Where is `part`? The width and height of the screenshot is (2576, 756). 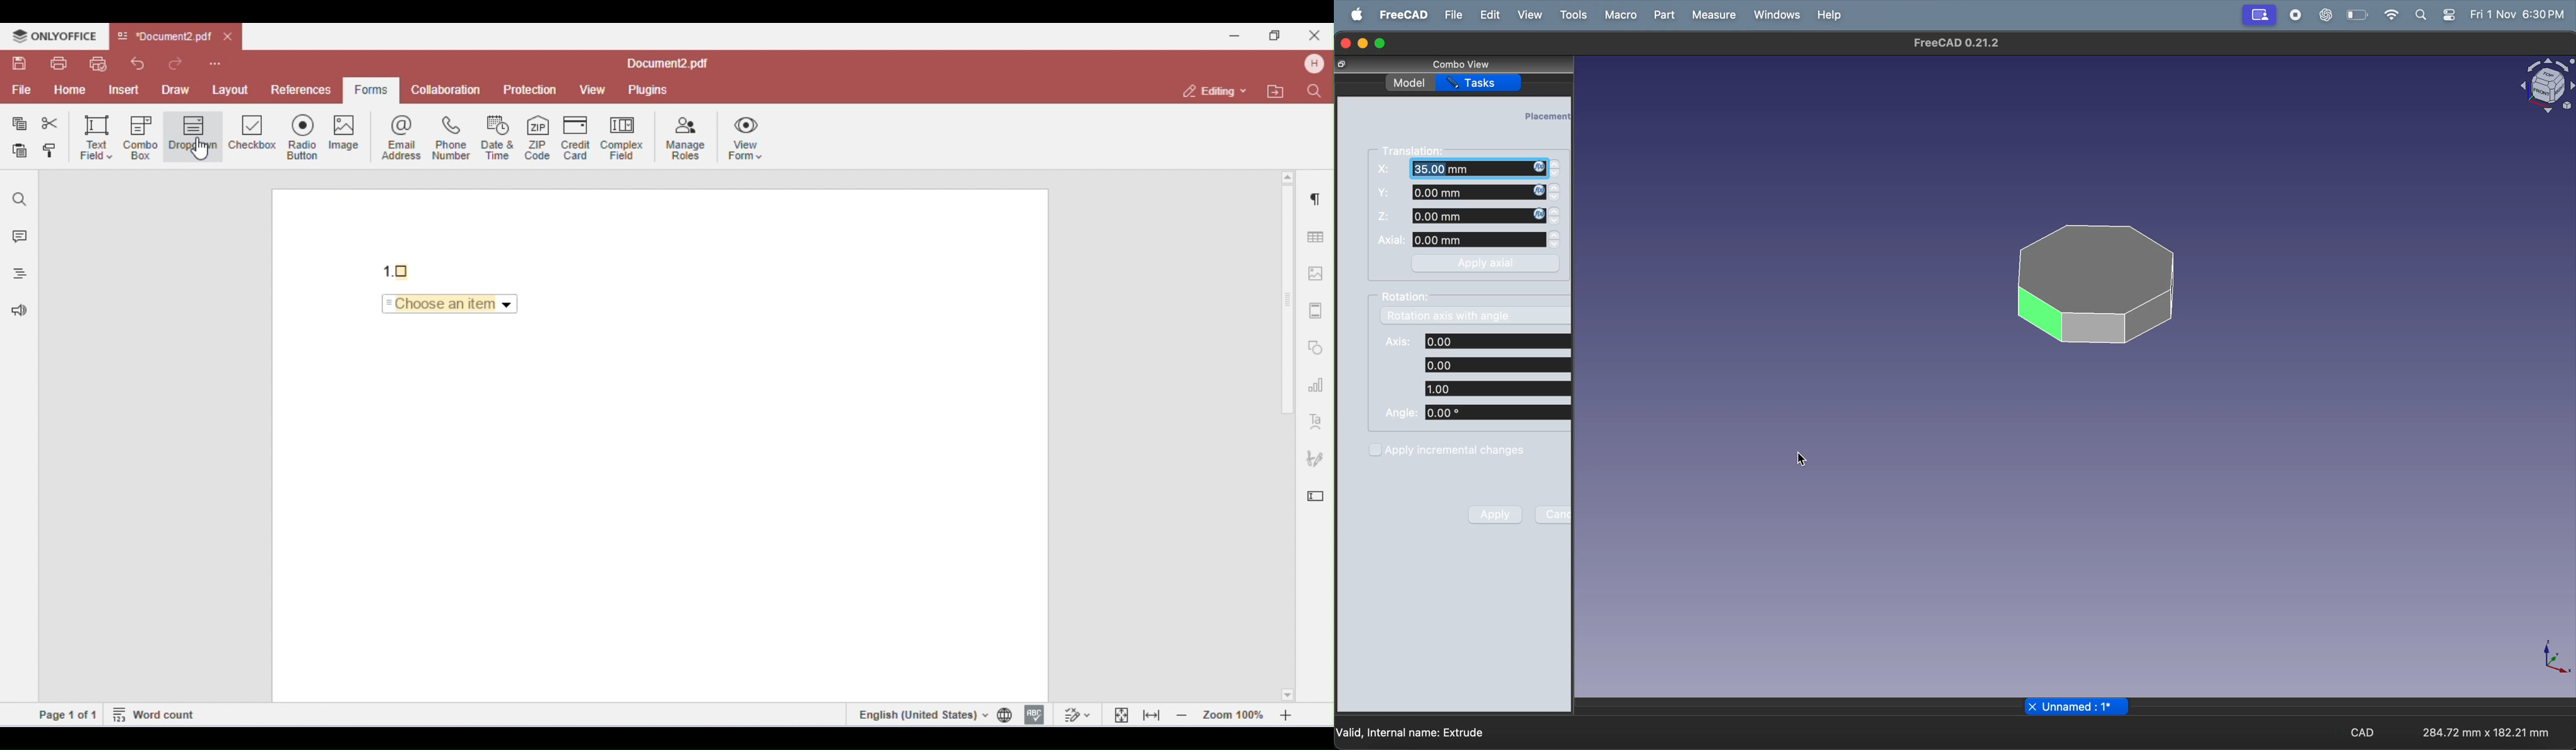
part is located at coordinates (1664, 14).